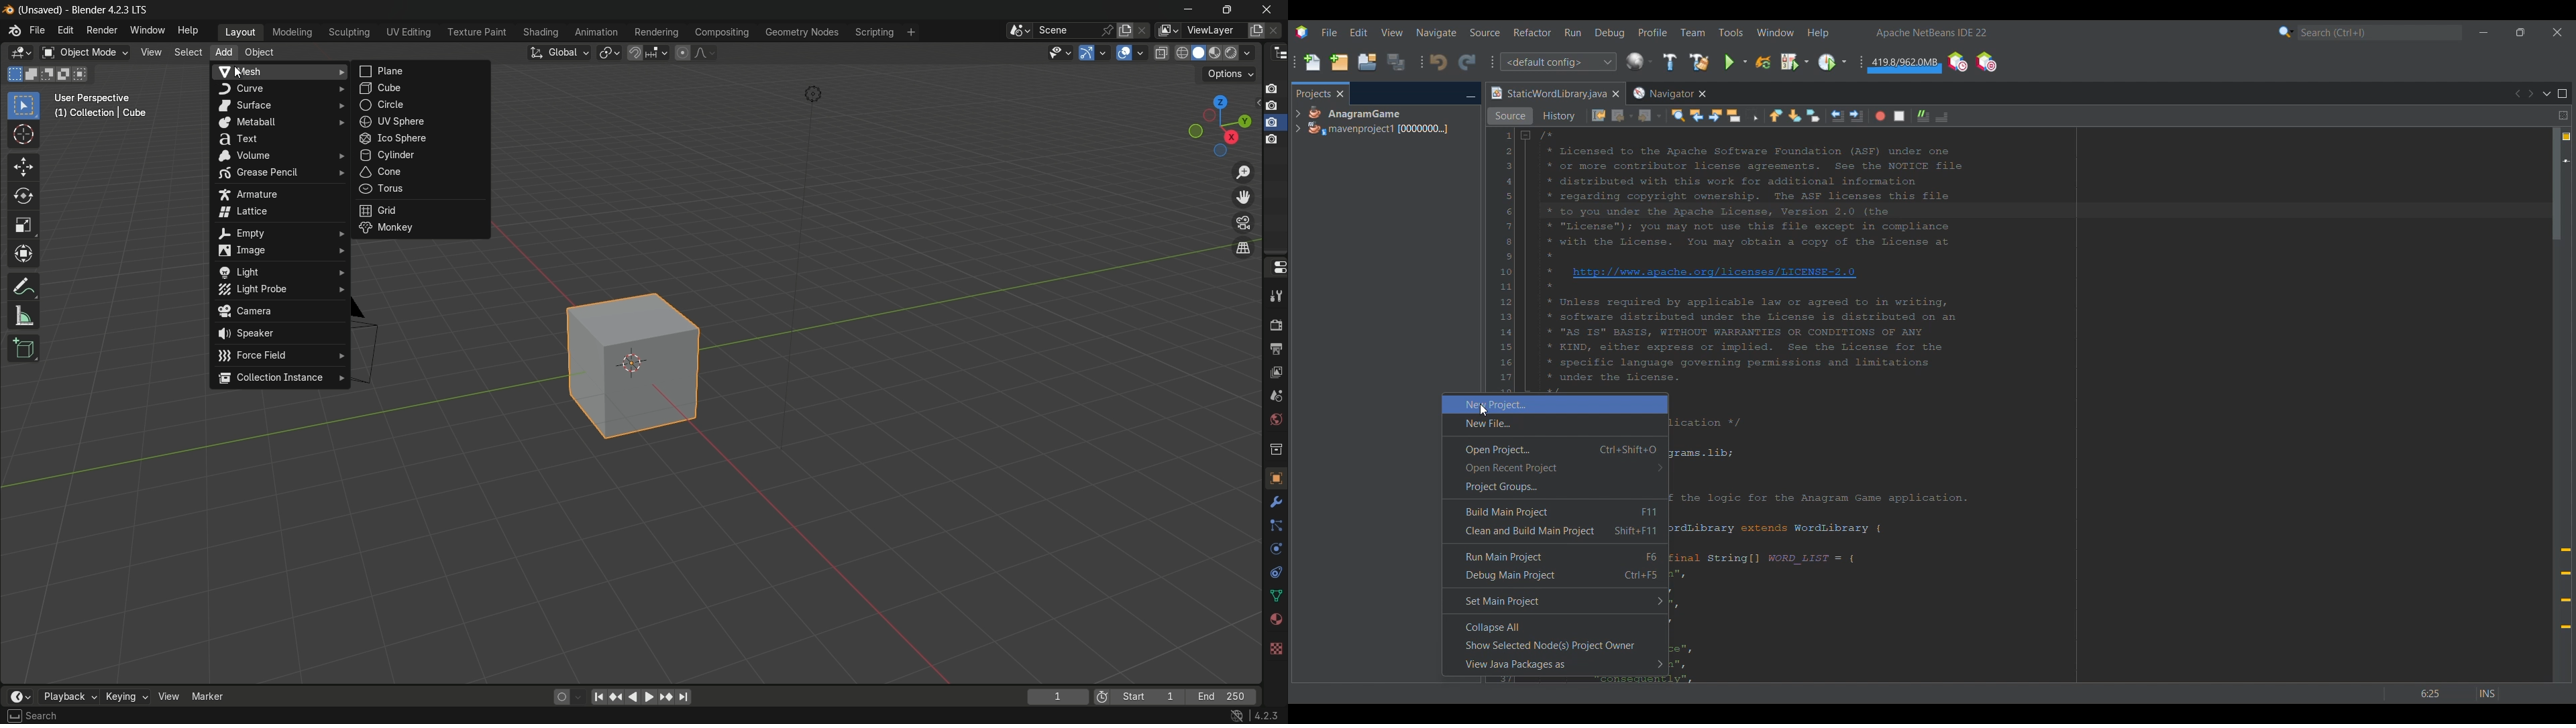 This screenshot has width=2576, height=728. What do you see at coordinates (278, 272) in the screenshot?
I see `light` at bounding box center [278, 272].